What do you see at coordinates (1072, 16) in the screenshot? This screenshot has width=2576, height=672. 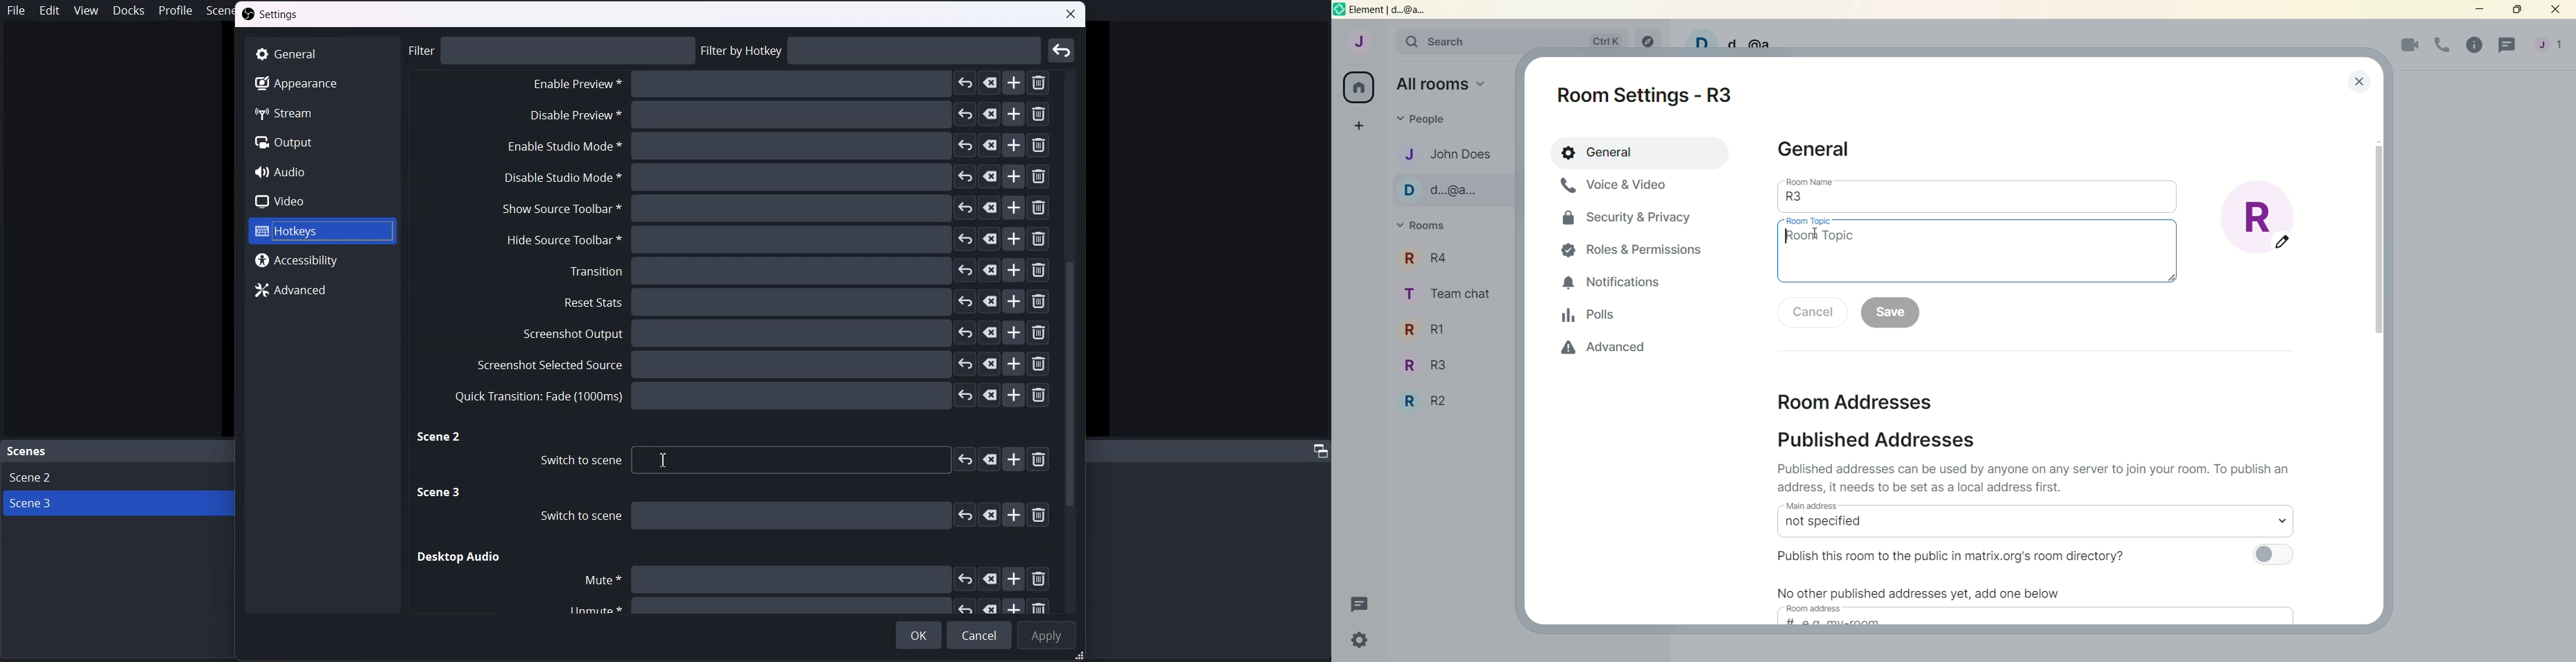 I see `close` at bounding box center [1072, 16].